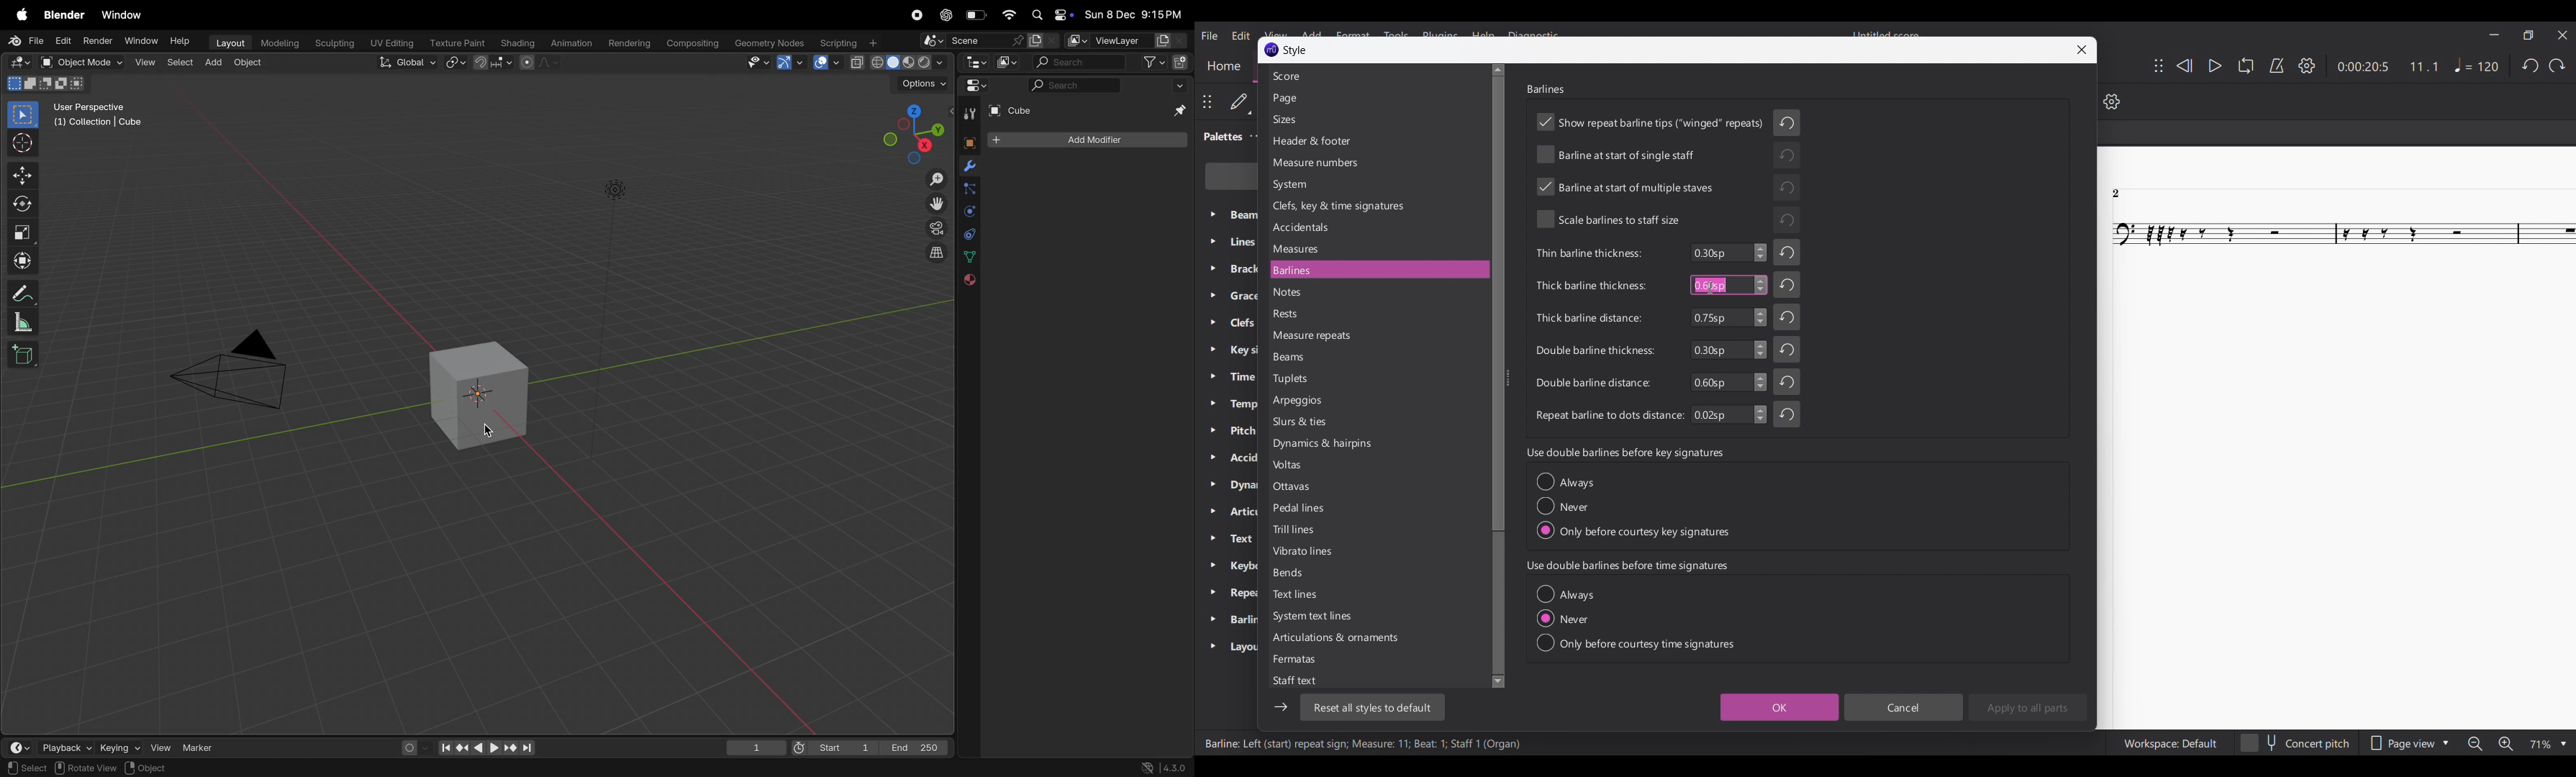 This screenshot has width=2576, height=784. What do you see at coordinates (230, 41) in the screenshot?
I see `layout` at bounding box center [230, 41].